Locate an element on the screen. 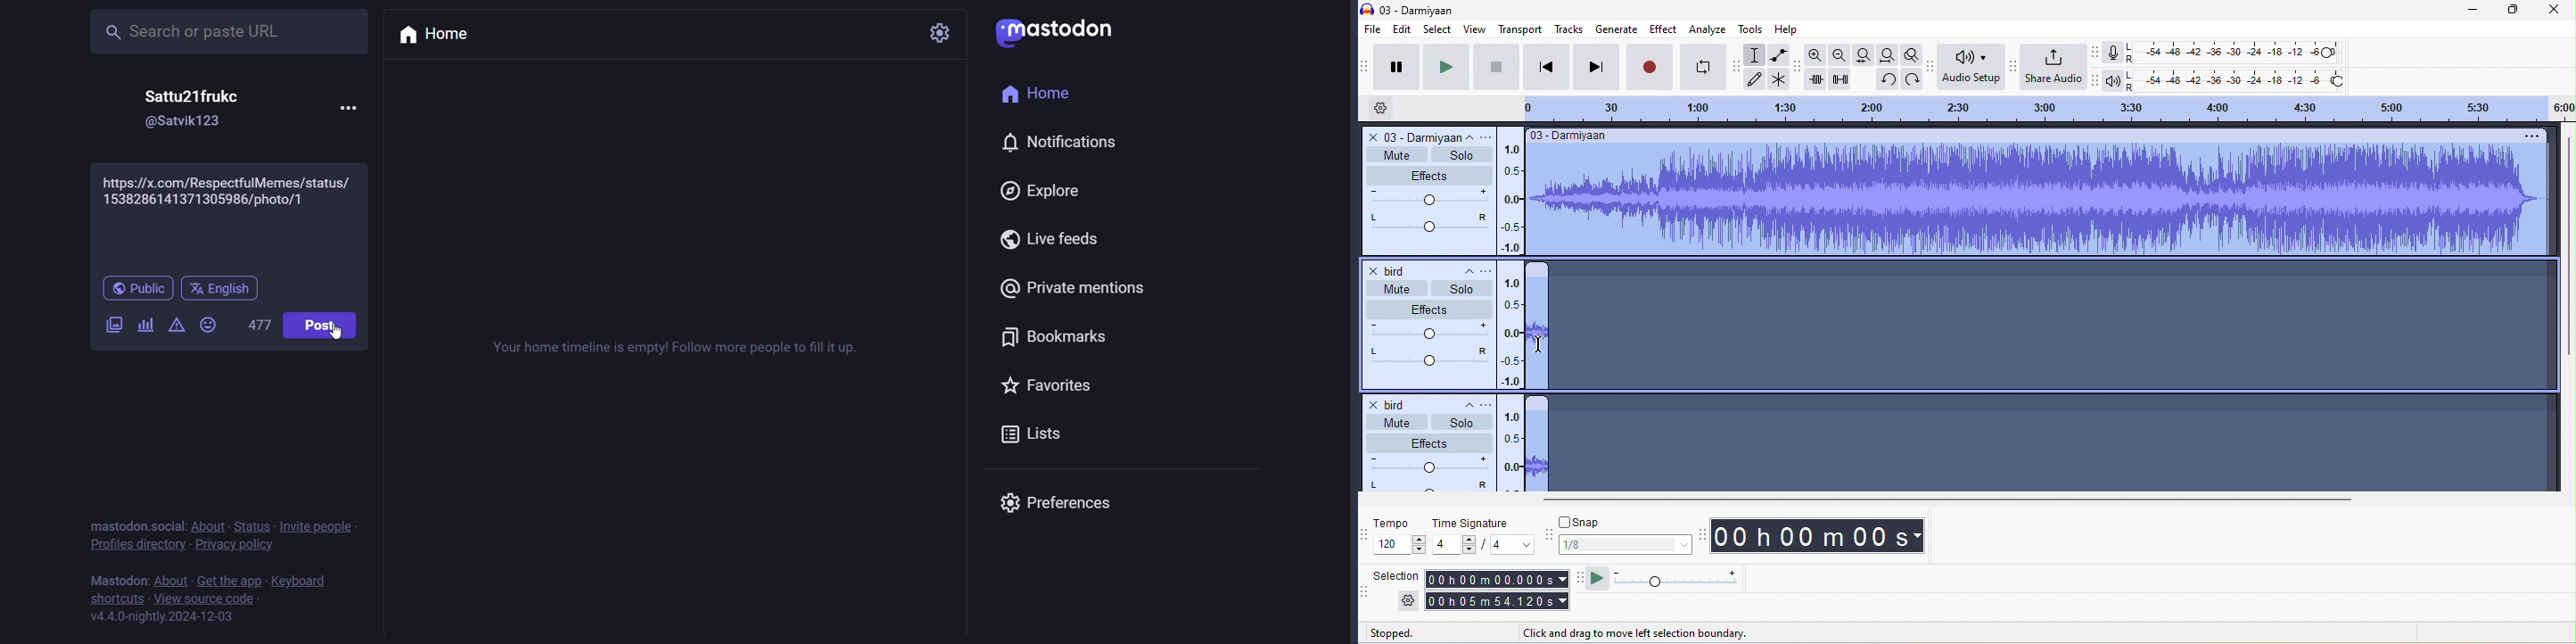 Image resolution: width=2576 pixels, height=644 pixels. draw tool is located at coordinates (1759, 81).